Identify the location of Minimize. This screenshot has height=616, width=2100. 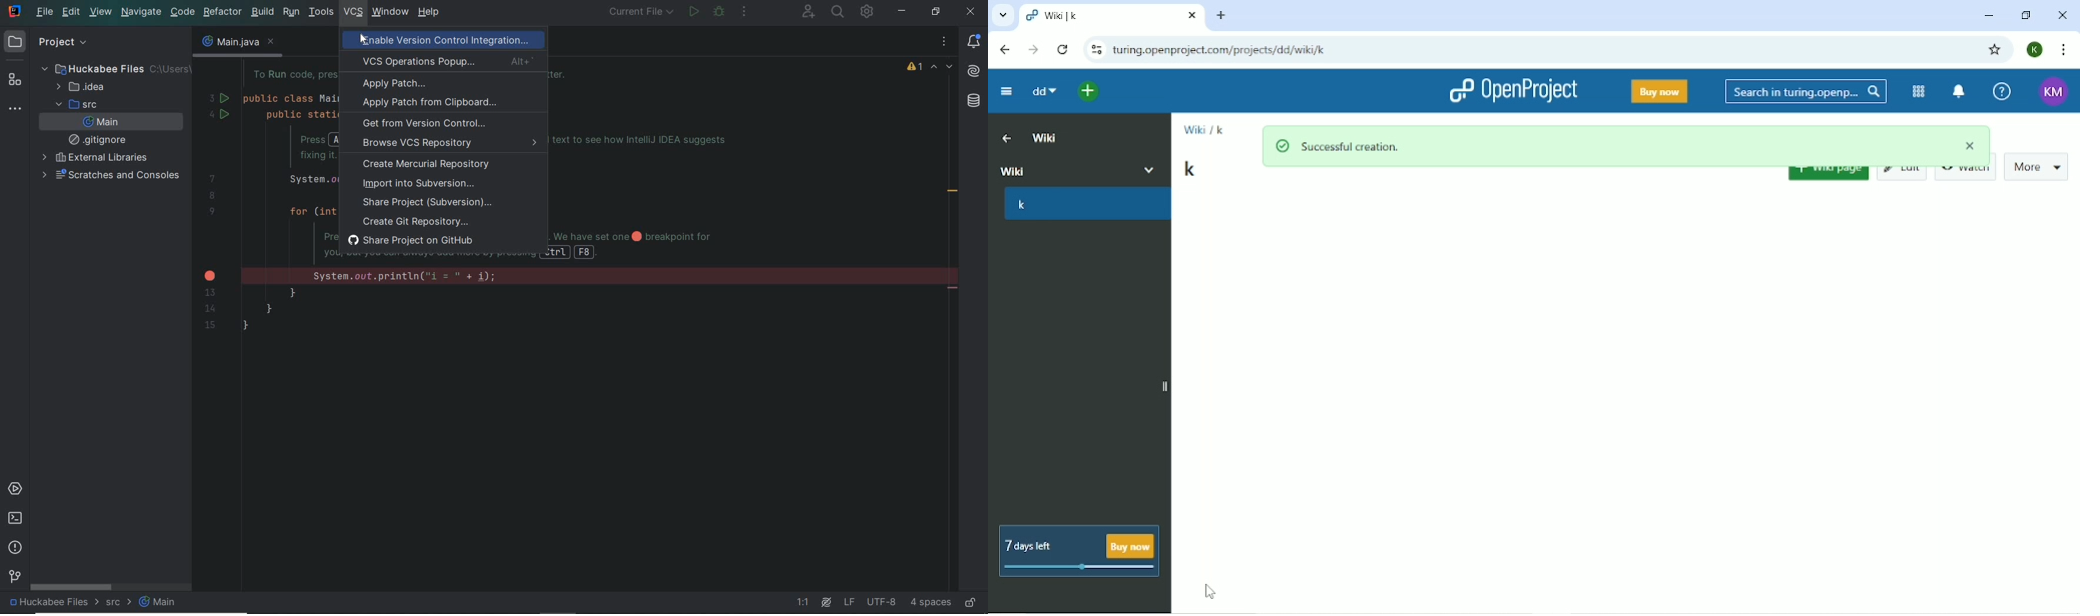
(1990, 15).